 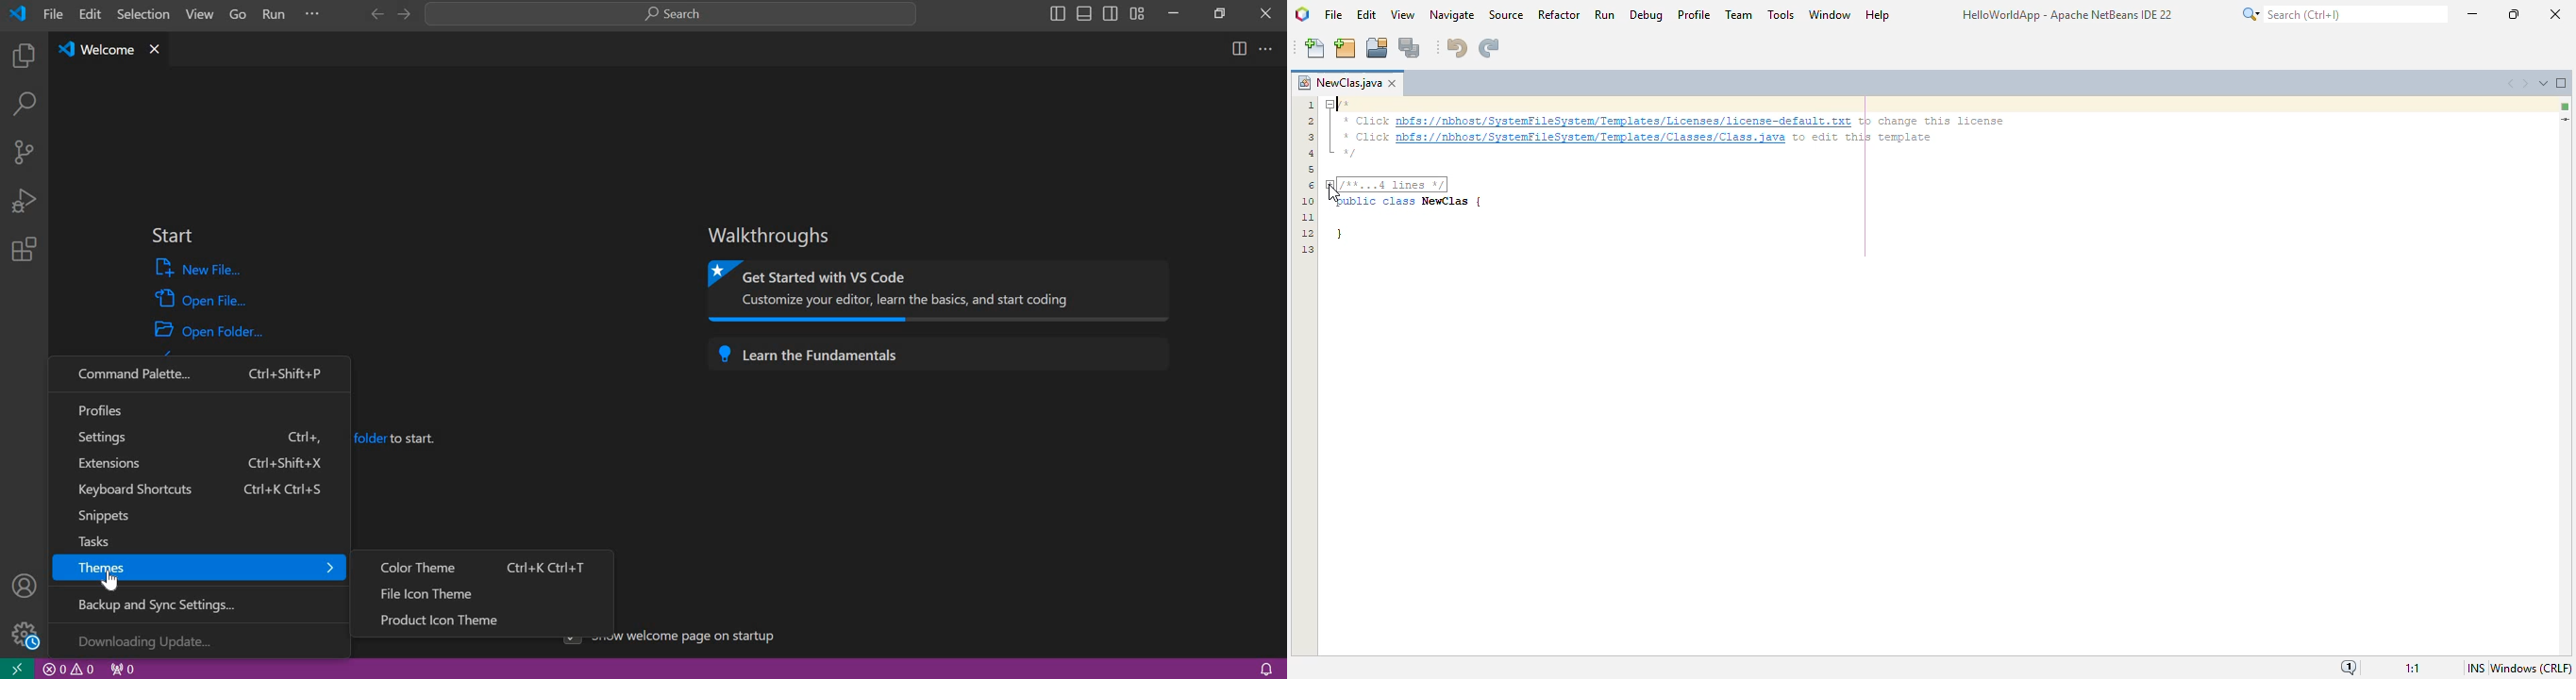 I want to click on keyboard shortcuts, so click(x=196, y=490).